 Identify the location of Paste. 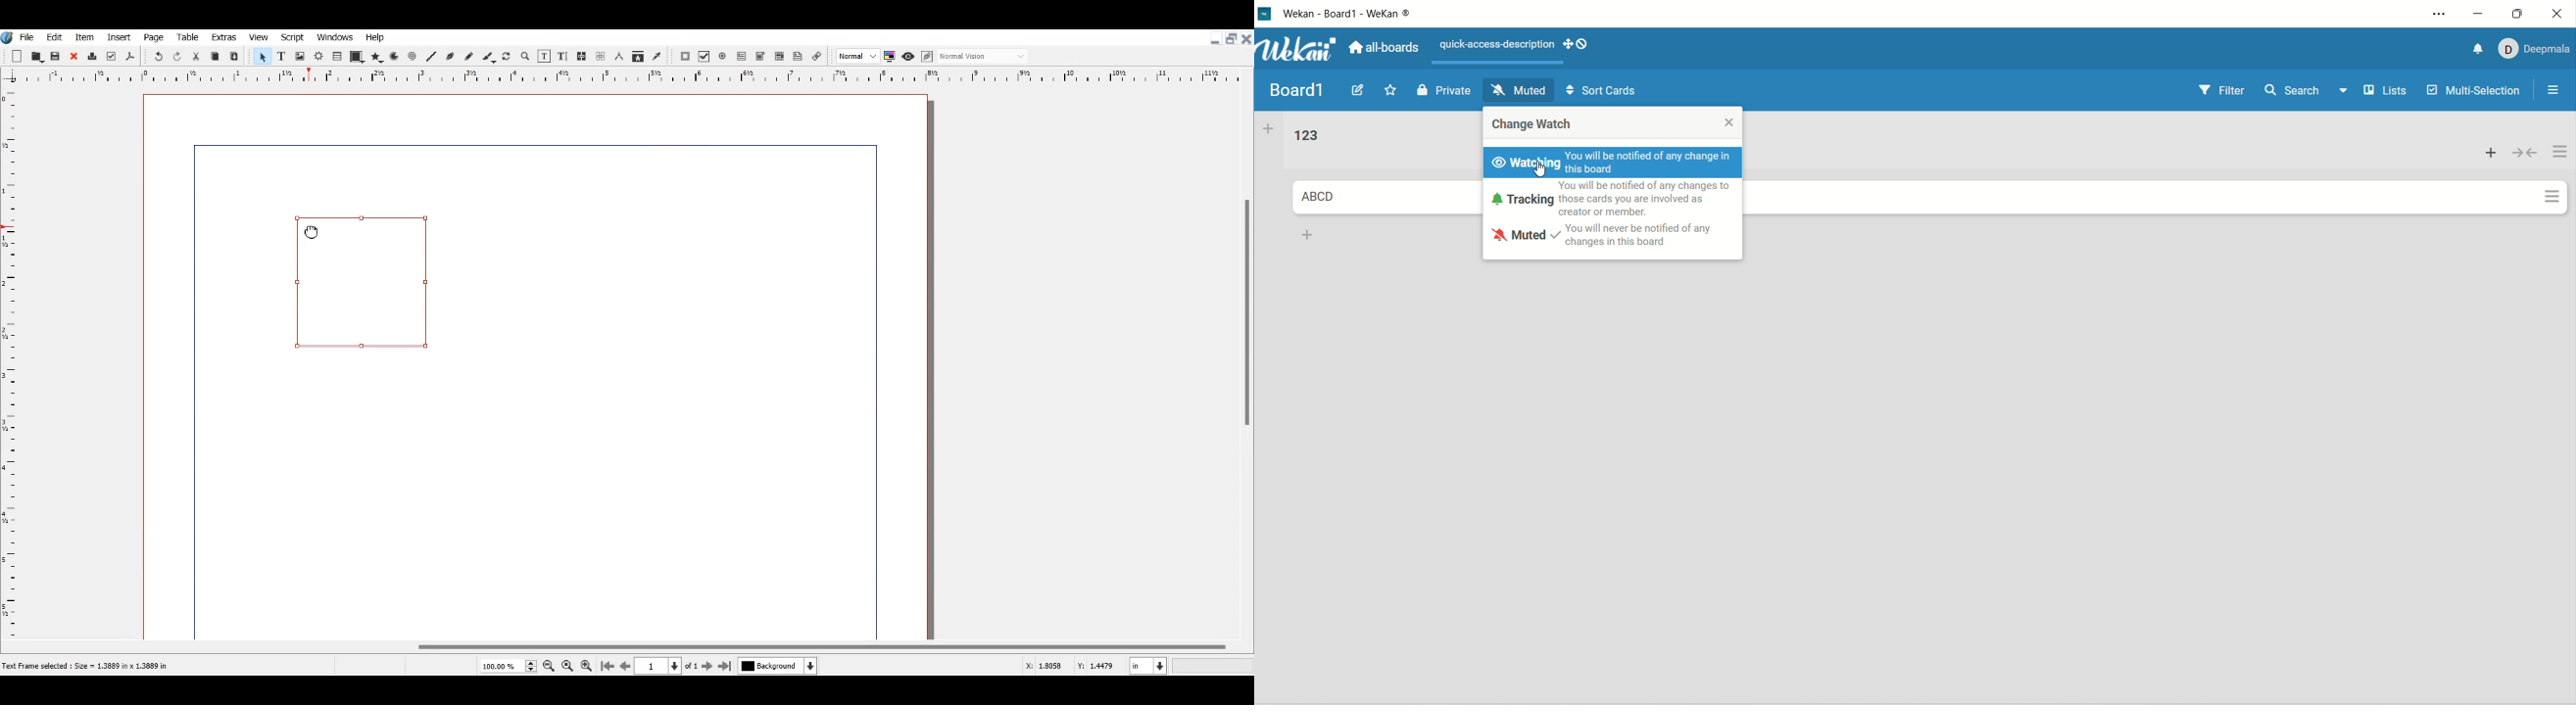
(234, 56).